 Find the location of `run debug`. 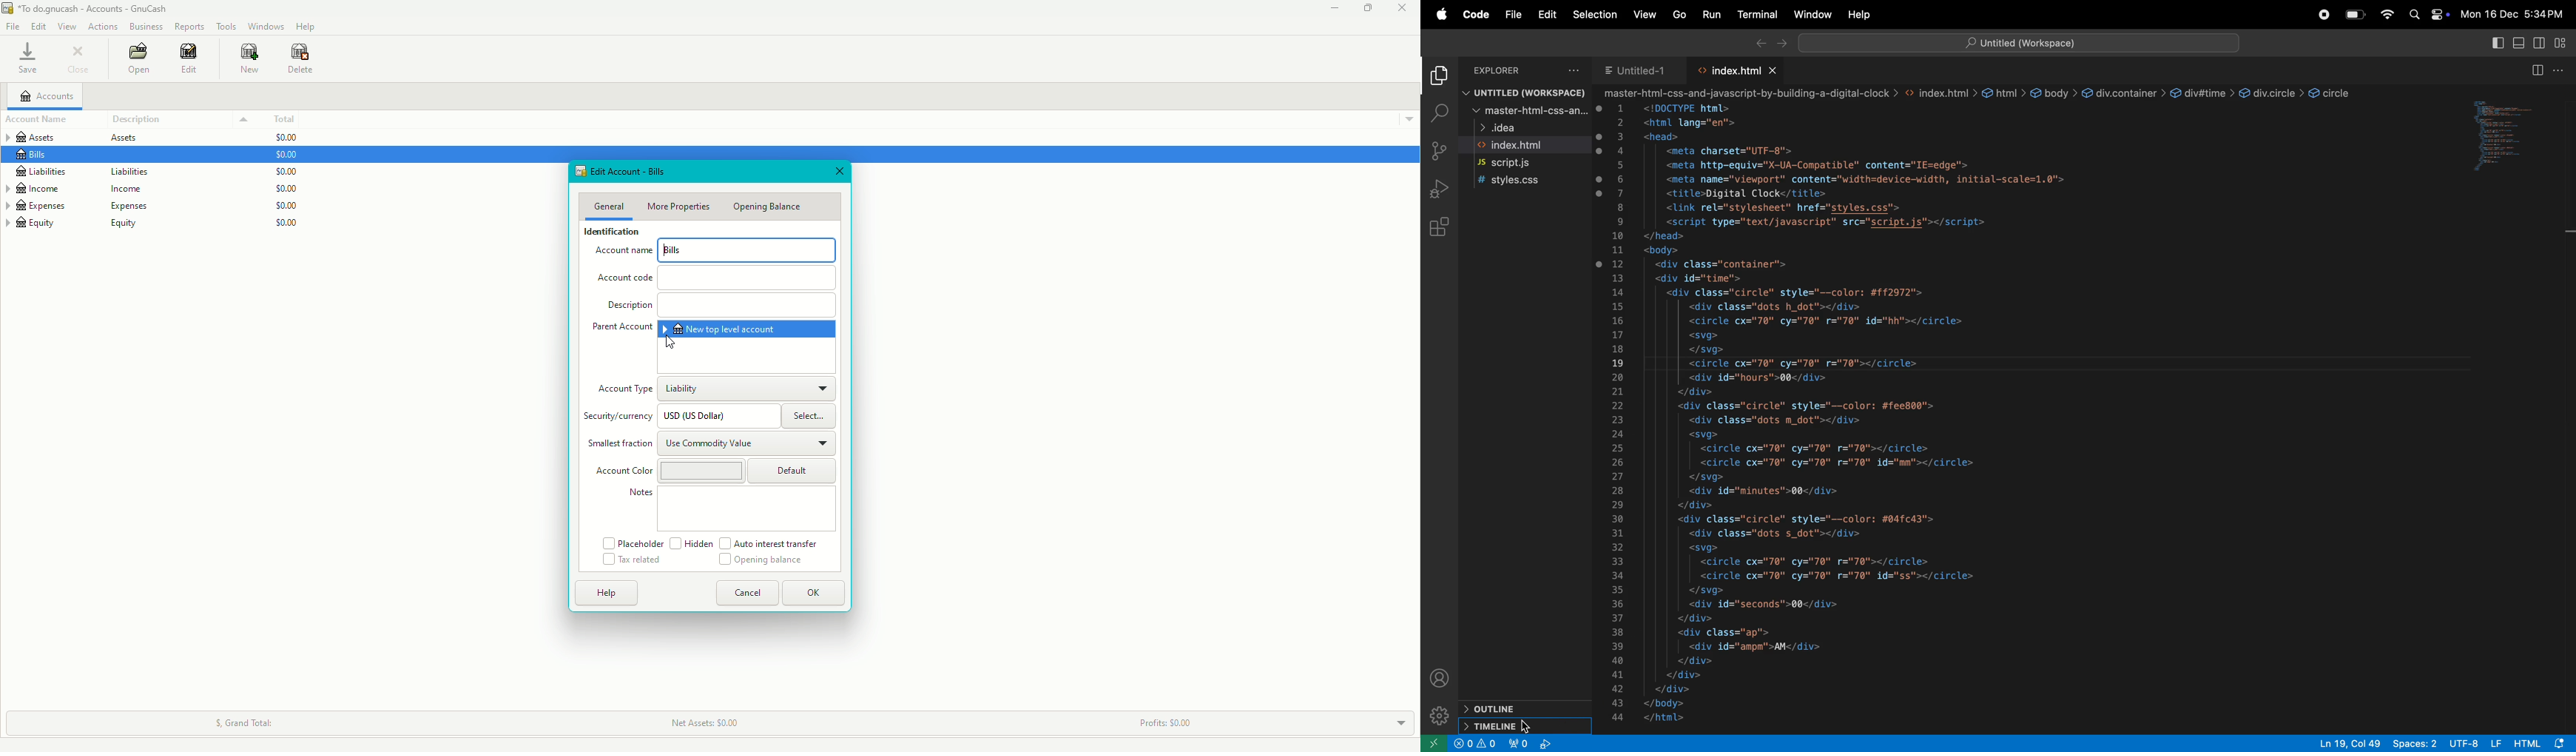

run debug is located at coordinates (1439, 192).